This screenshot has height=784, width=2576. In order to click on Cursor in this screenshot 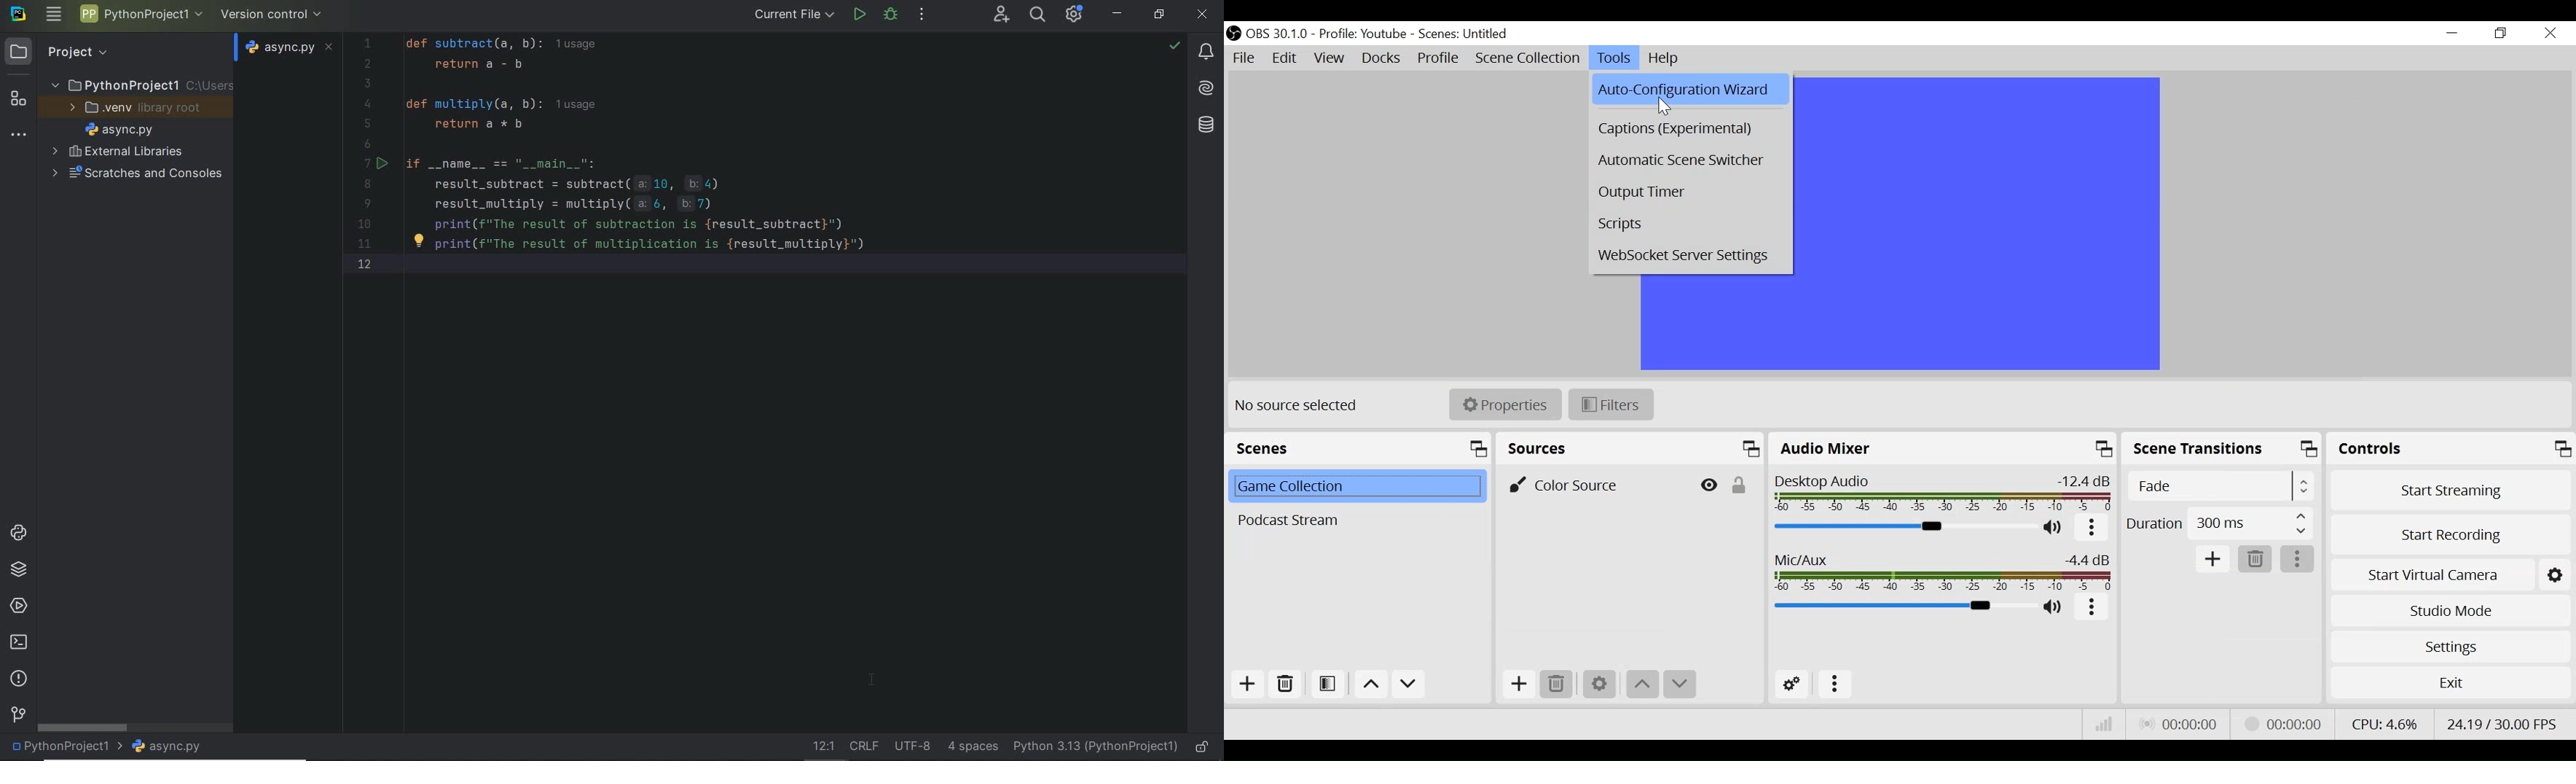, I will do `click(1666, 106)`.